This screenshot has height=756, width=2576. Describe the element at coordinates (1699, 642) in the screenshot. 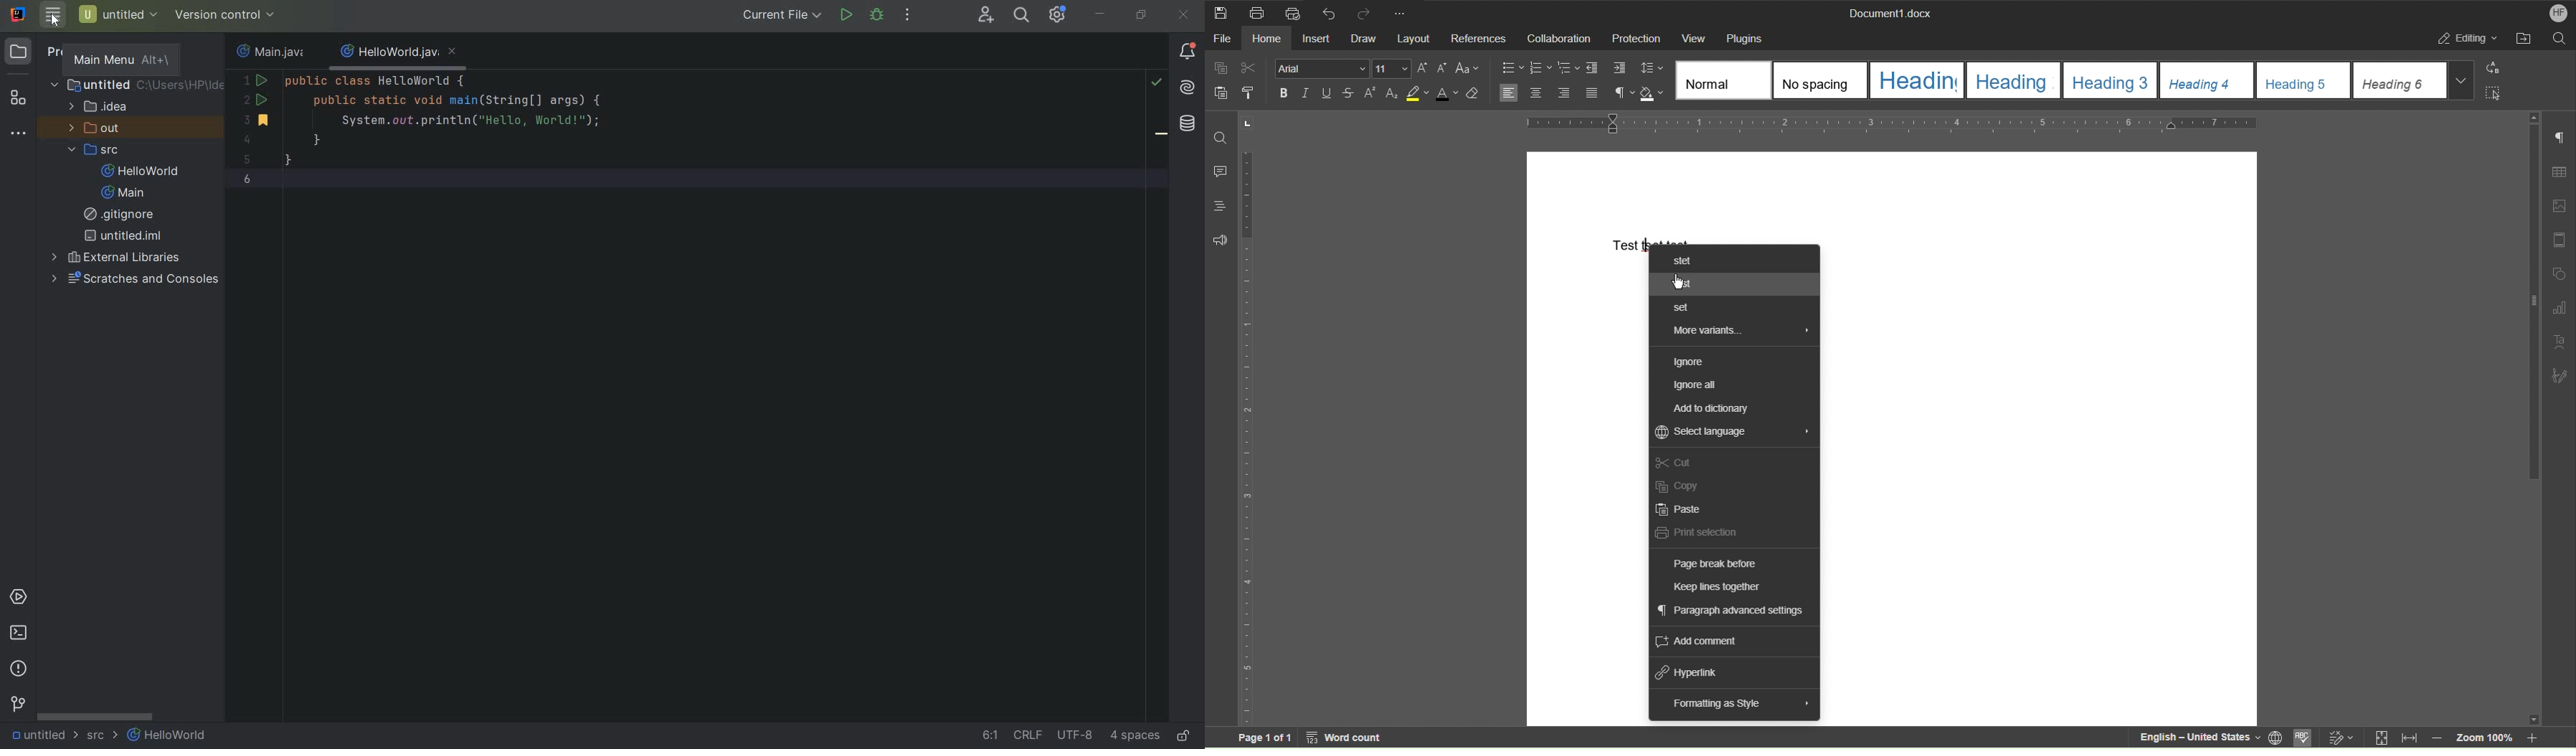

I see `Add comment` at that location.